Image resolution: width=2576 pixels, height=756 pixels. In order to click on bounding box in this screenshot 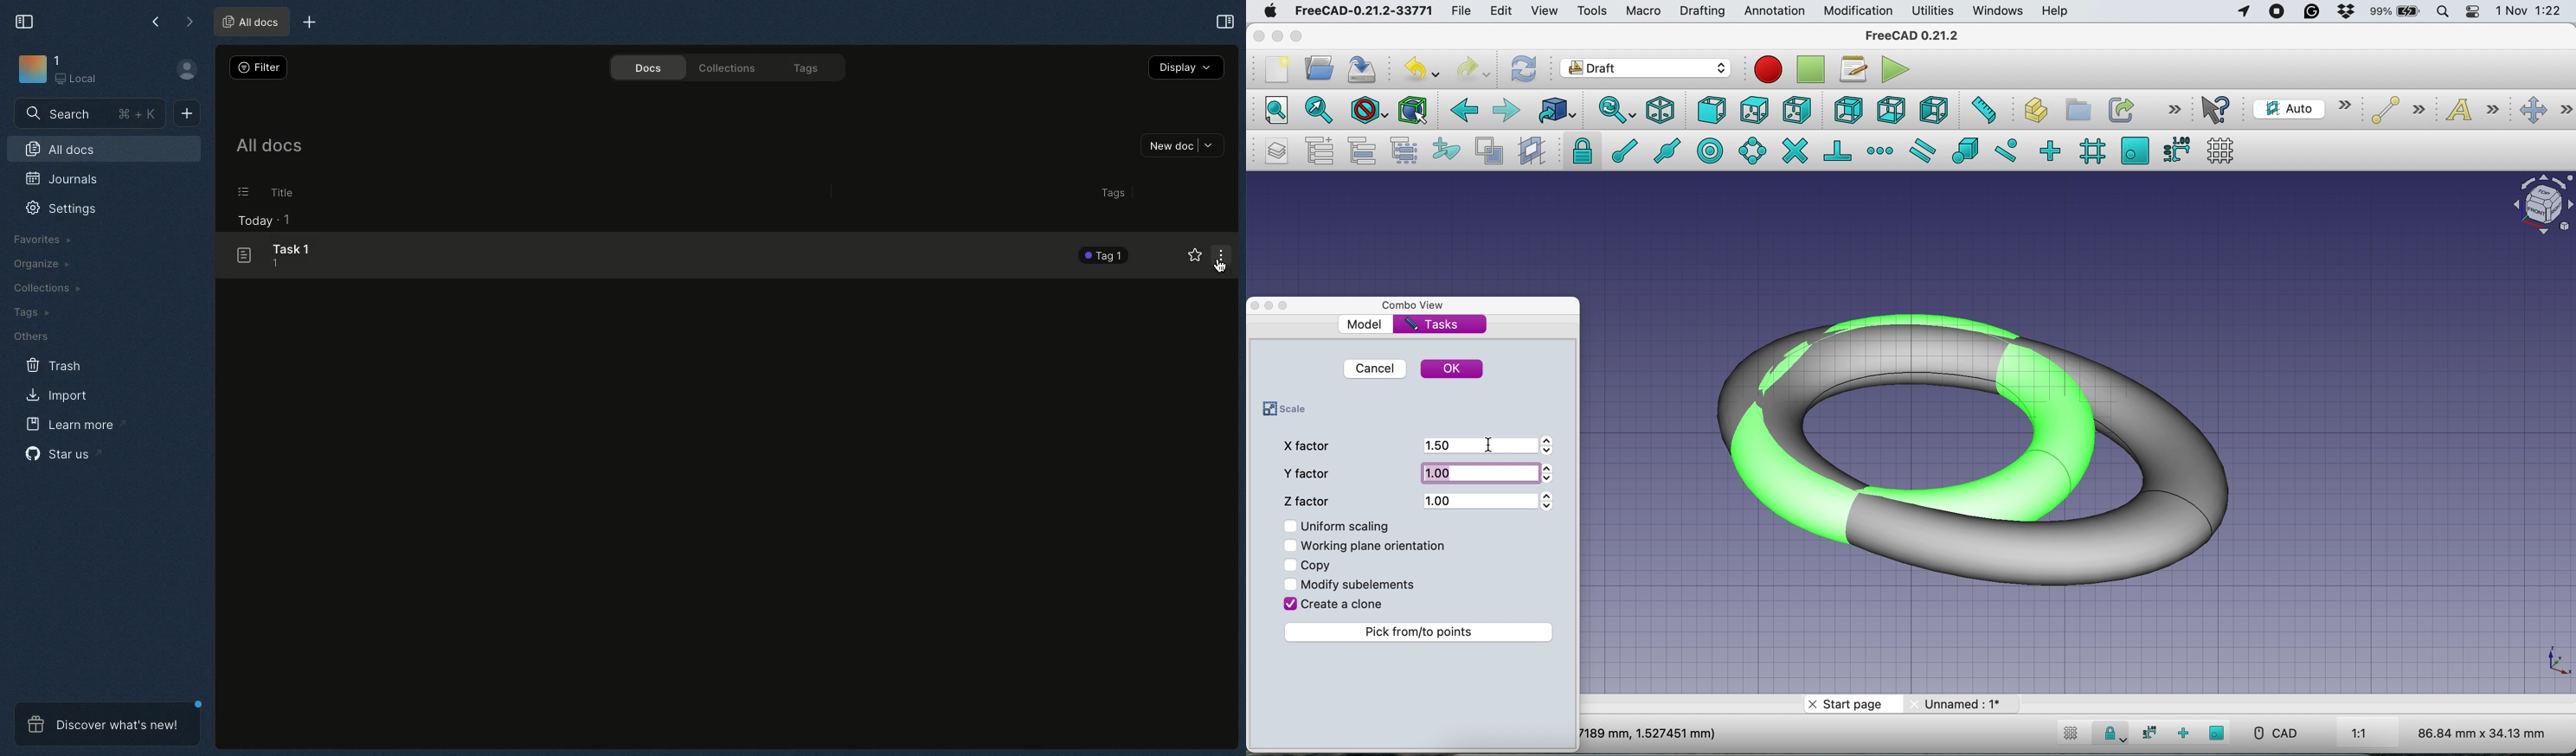, I will do `click(1413, 111)`.